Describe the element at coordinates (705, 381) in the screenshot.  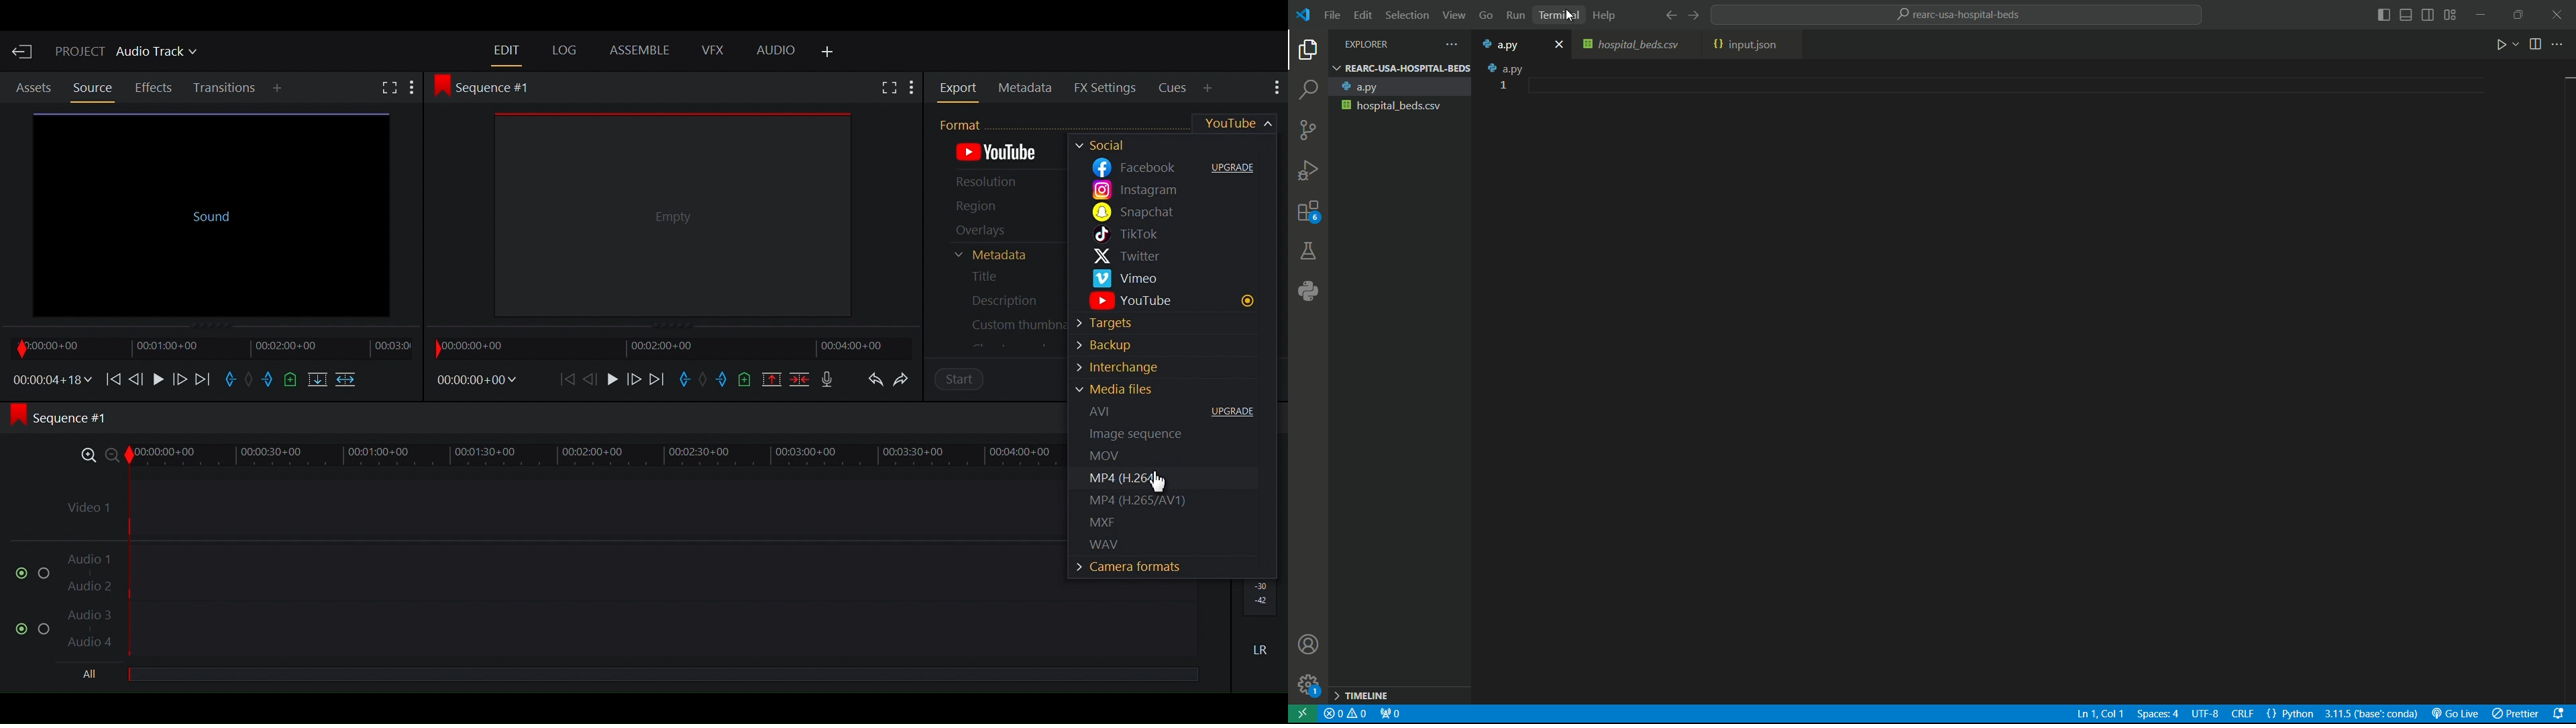
I see `Clear marks` at that location.